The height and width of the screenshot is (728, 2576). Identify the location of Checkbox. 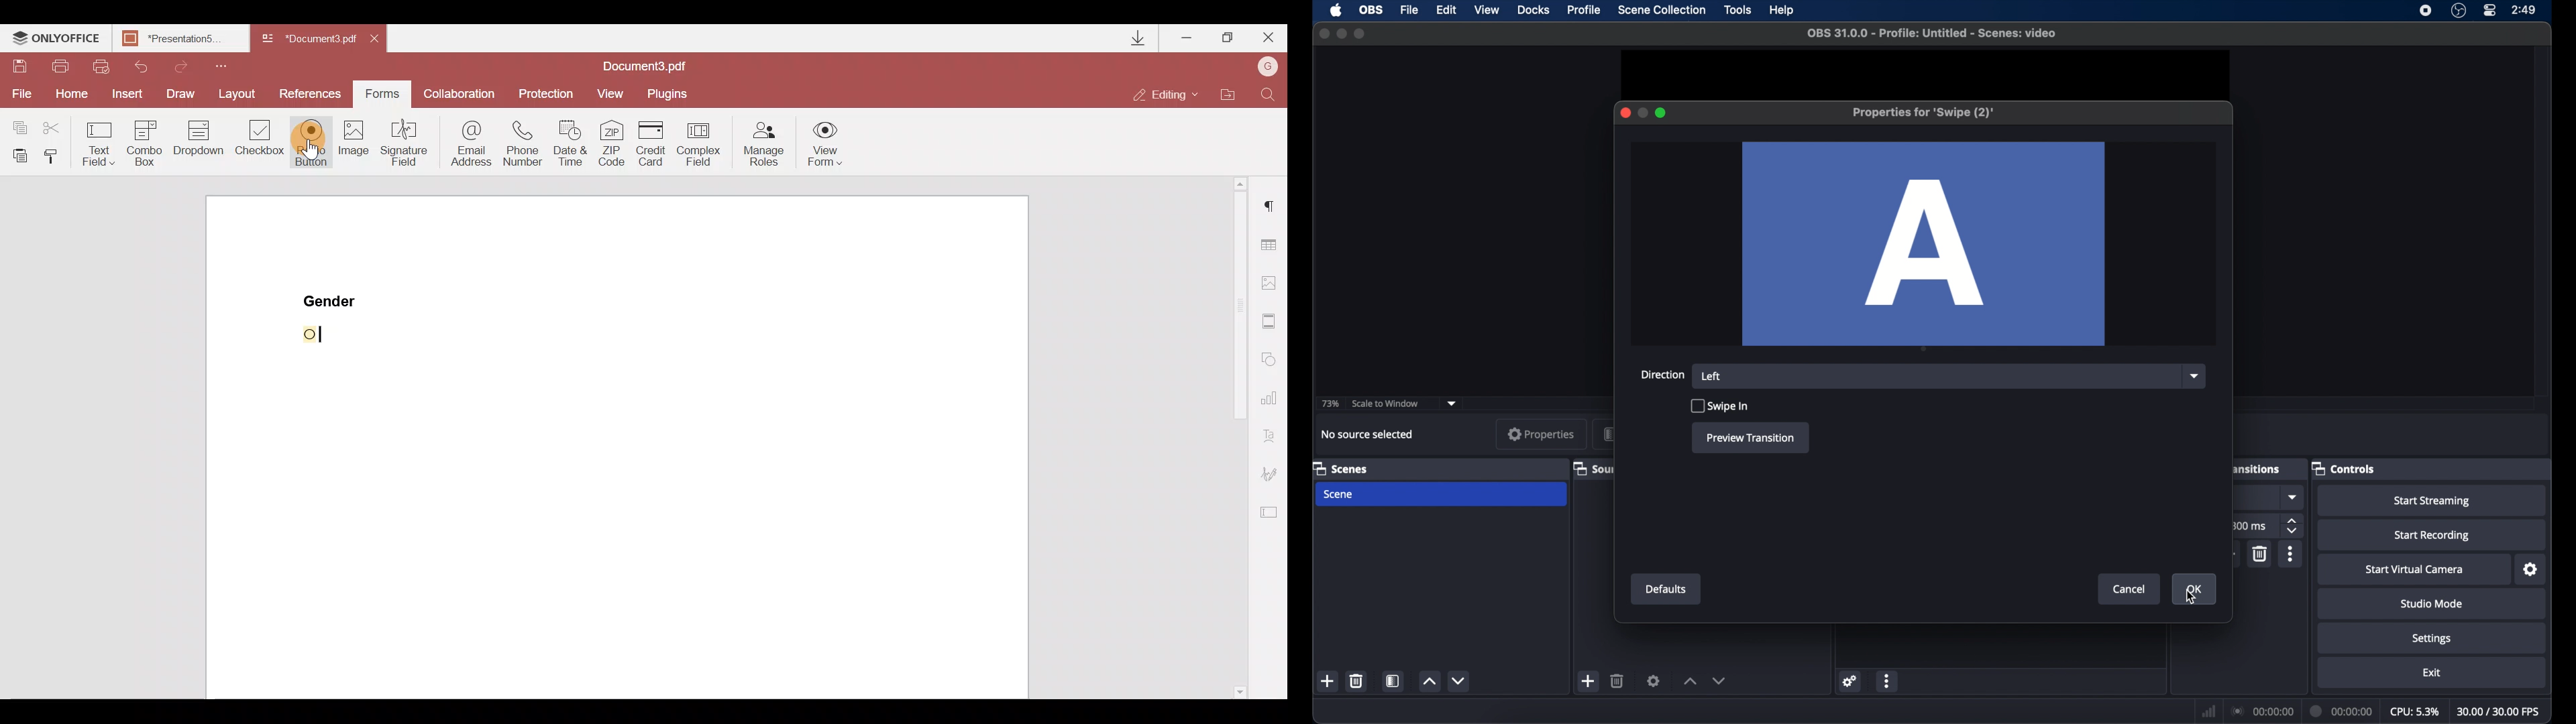
(261, 141).